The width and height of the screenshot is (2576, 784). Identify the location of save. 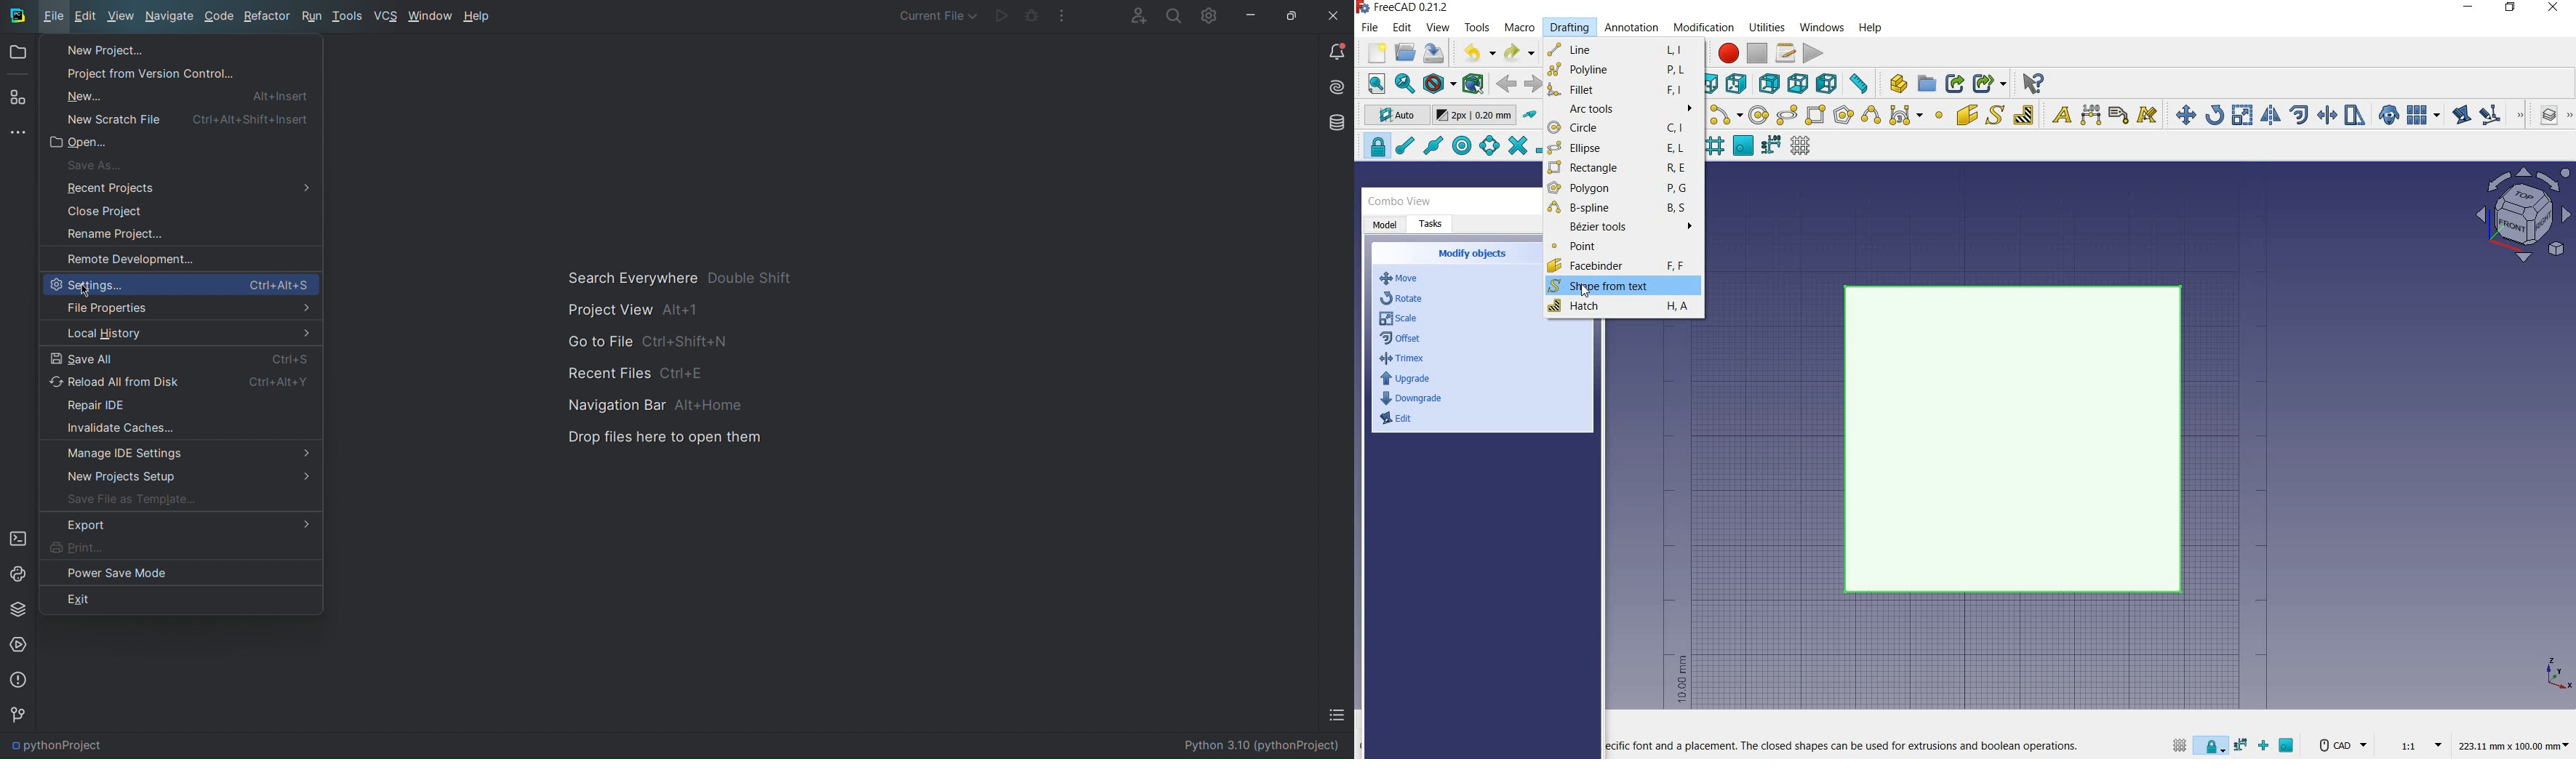
(1434, 53).